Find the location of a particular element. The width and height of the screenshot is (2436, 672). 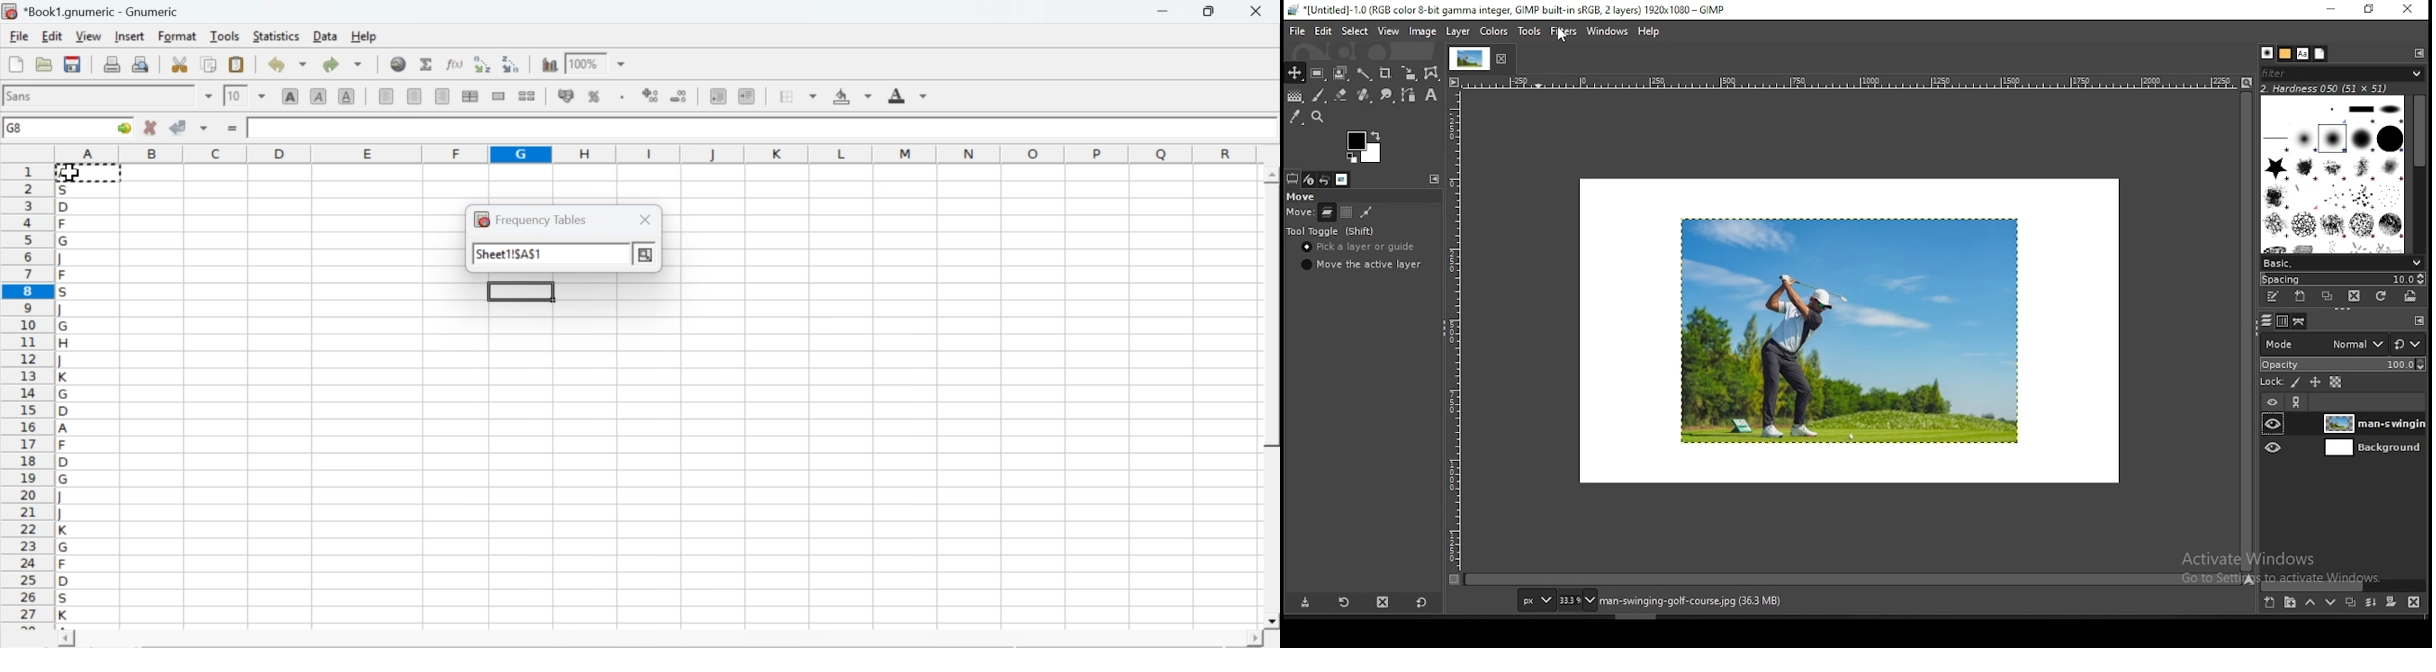

move layer one step up is located at coordinates (2310, 602).